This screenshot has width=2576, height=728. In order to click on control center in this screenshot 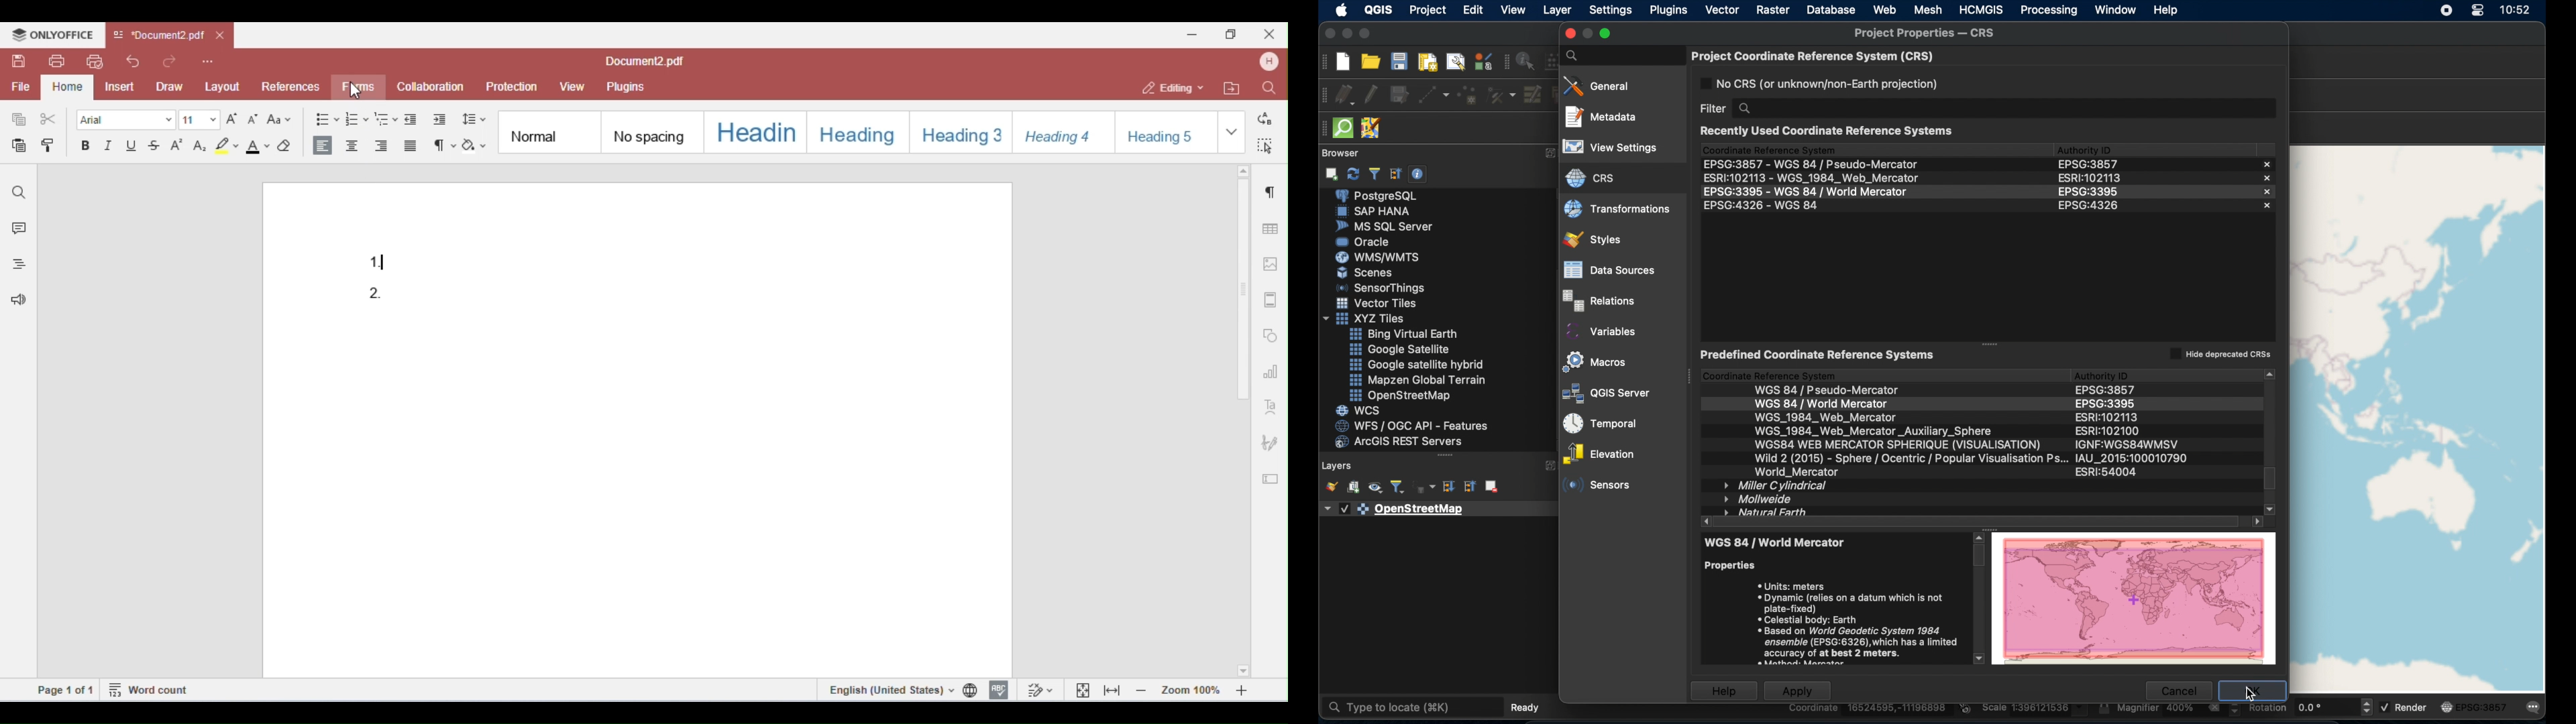, I will do `click(2477, 12)`.